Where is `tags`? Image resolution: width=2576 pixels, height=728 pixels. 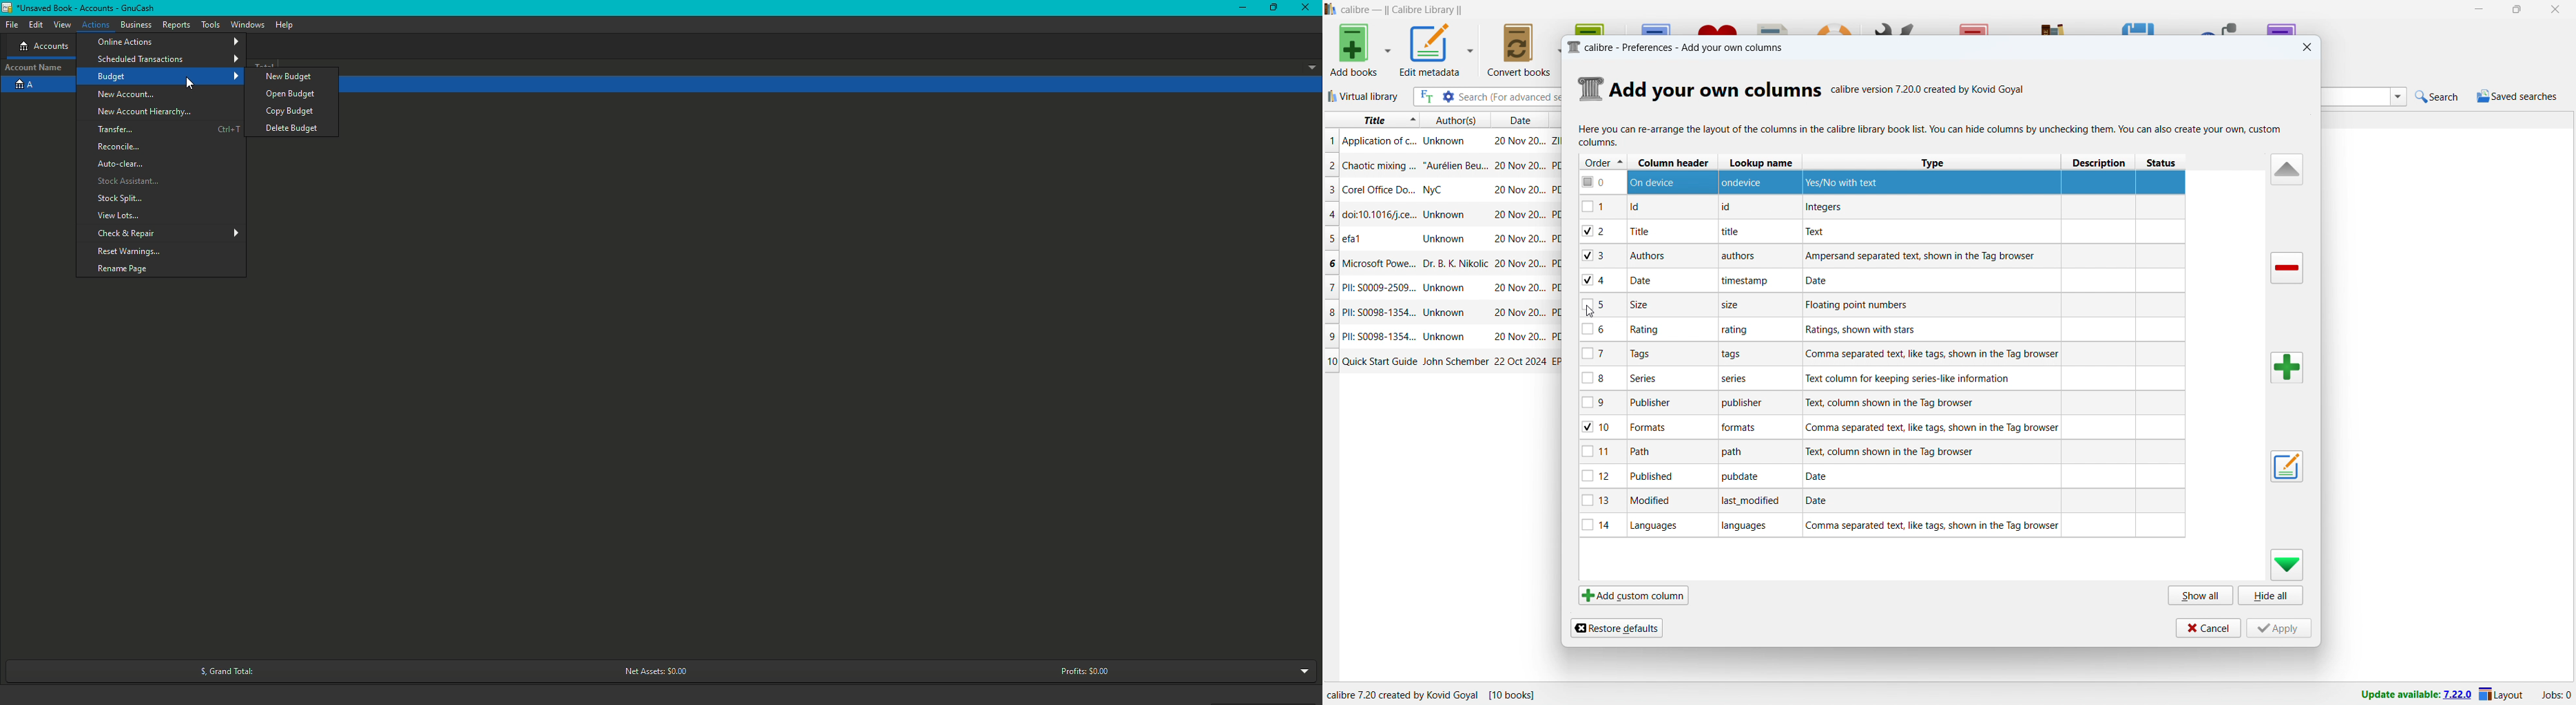
tags is located at coordinates (1736, 355).